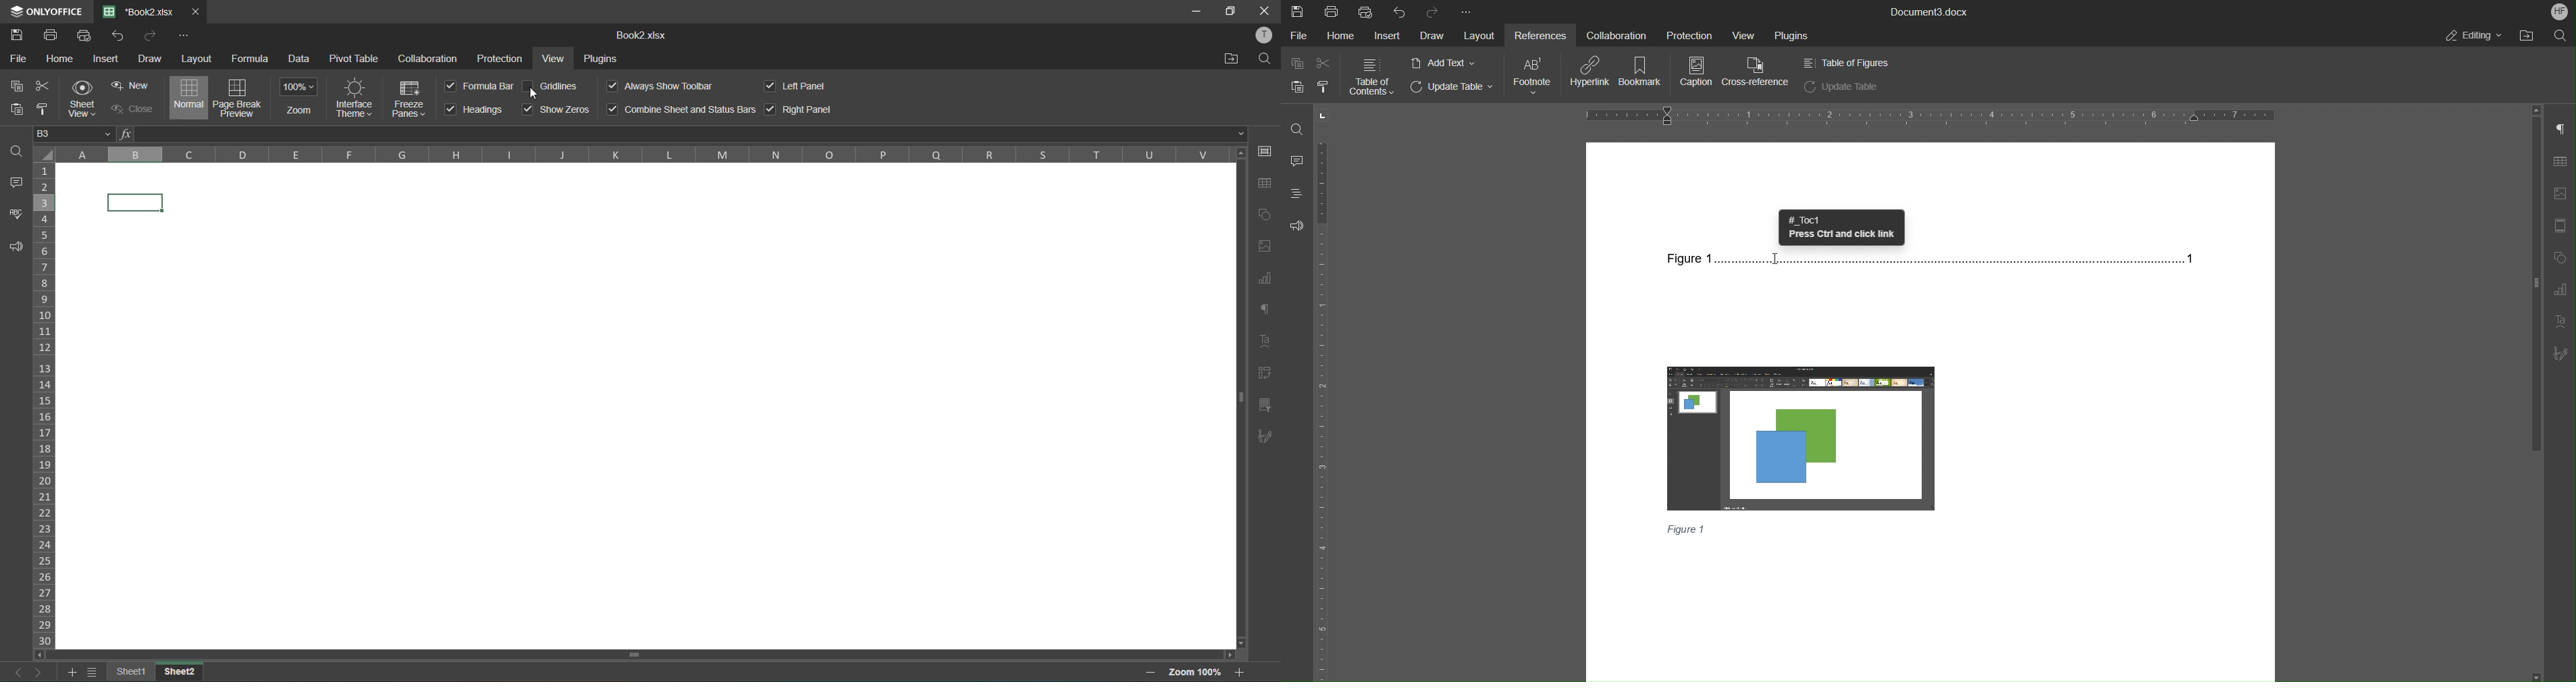  Describe the element at coordinates (1294, 86) in the screenshot. I see `Paste` at that location.